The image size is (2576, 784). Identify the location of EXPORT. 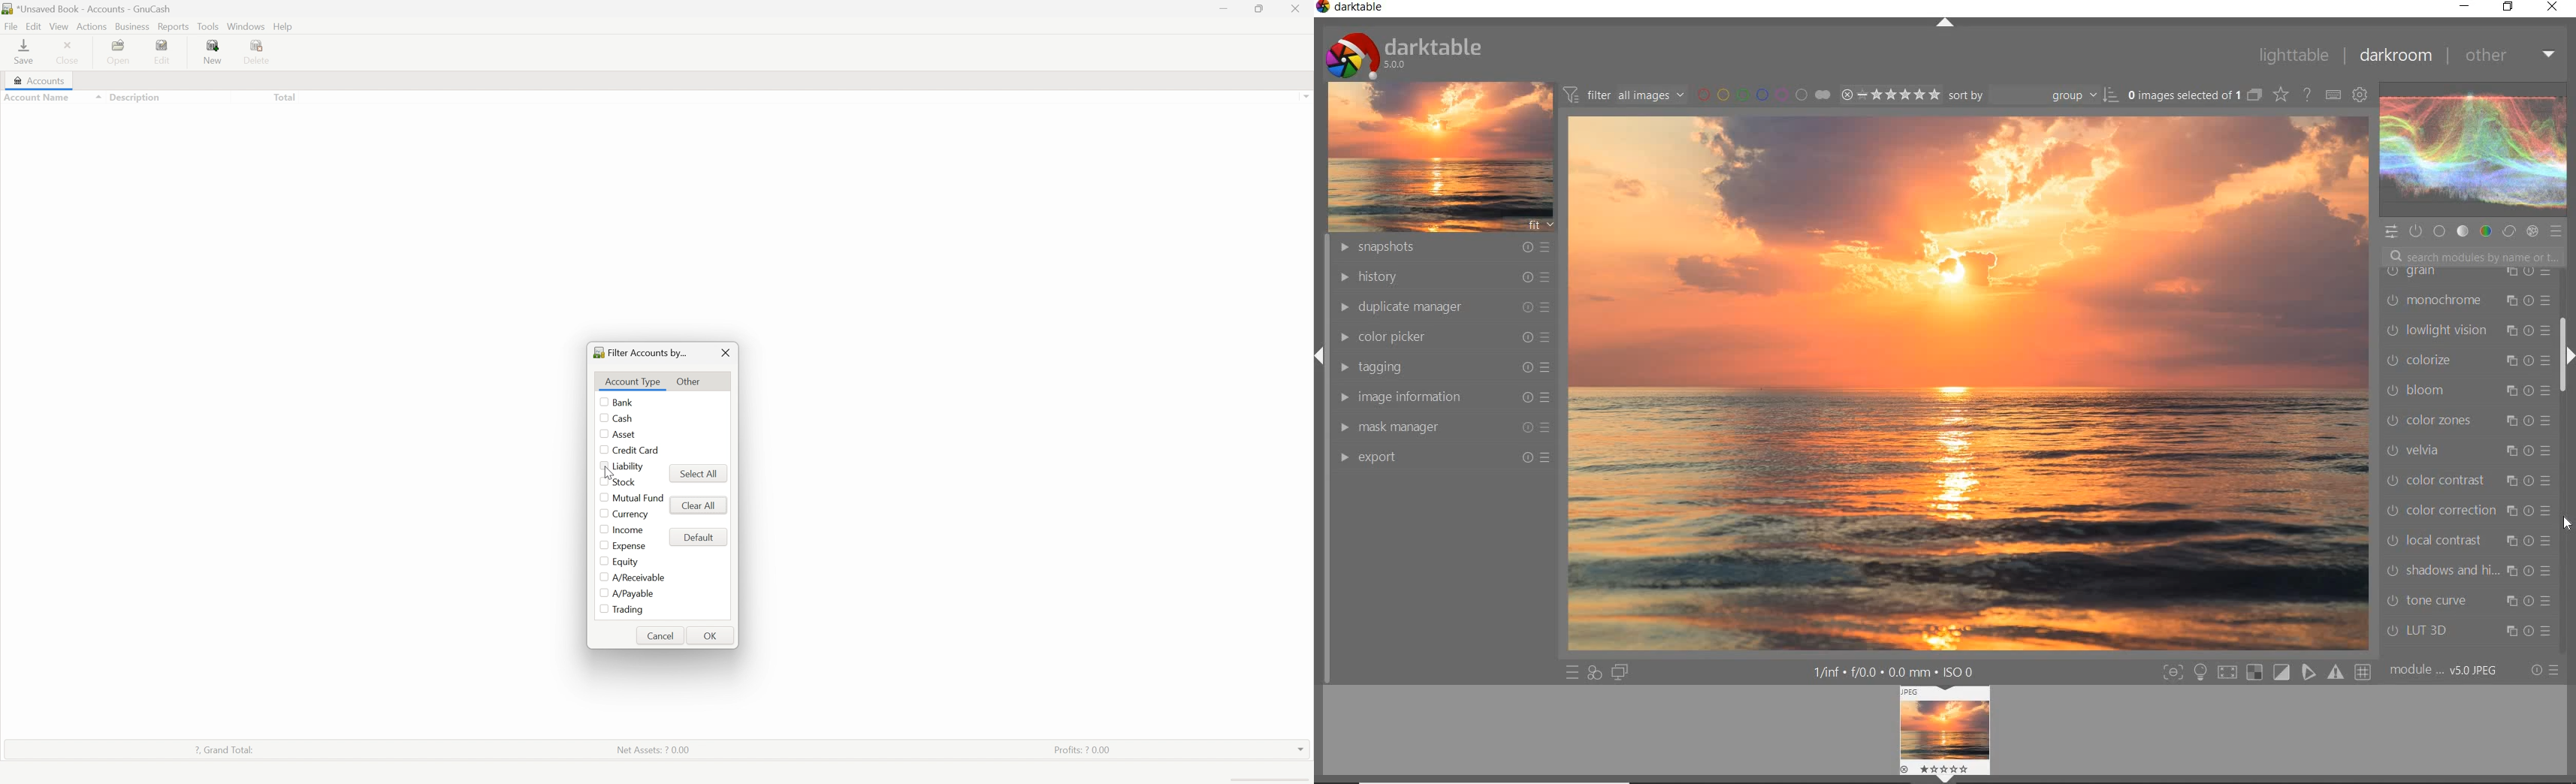
(1445, 456).